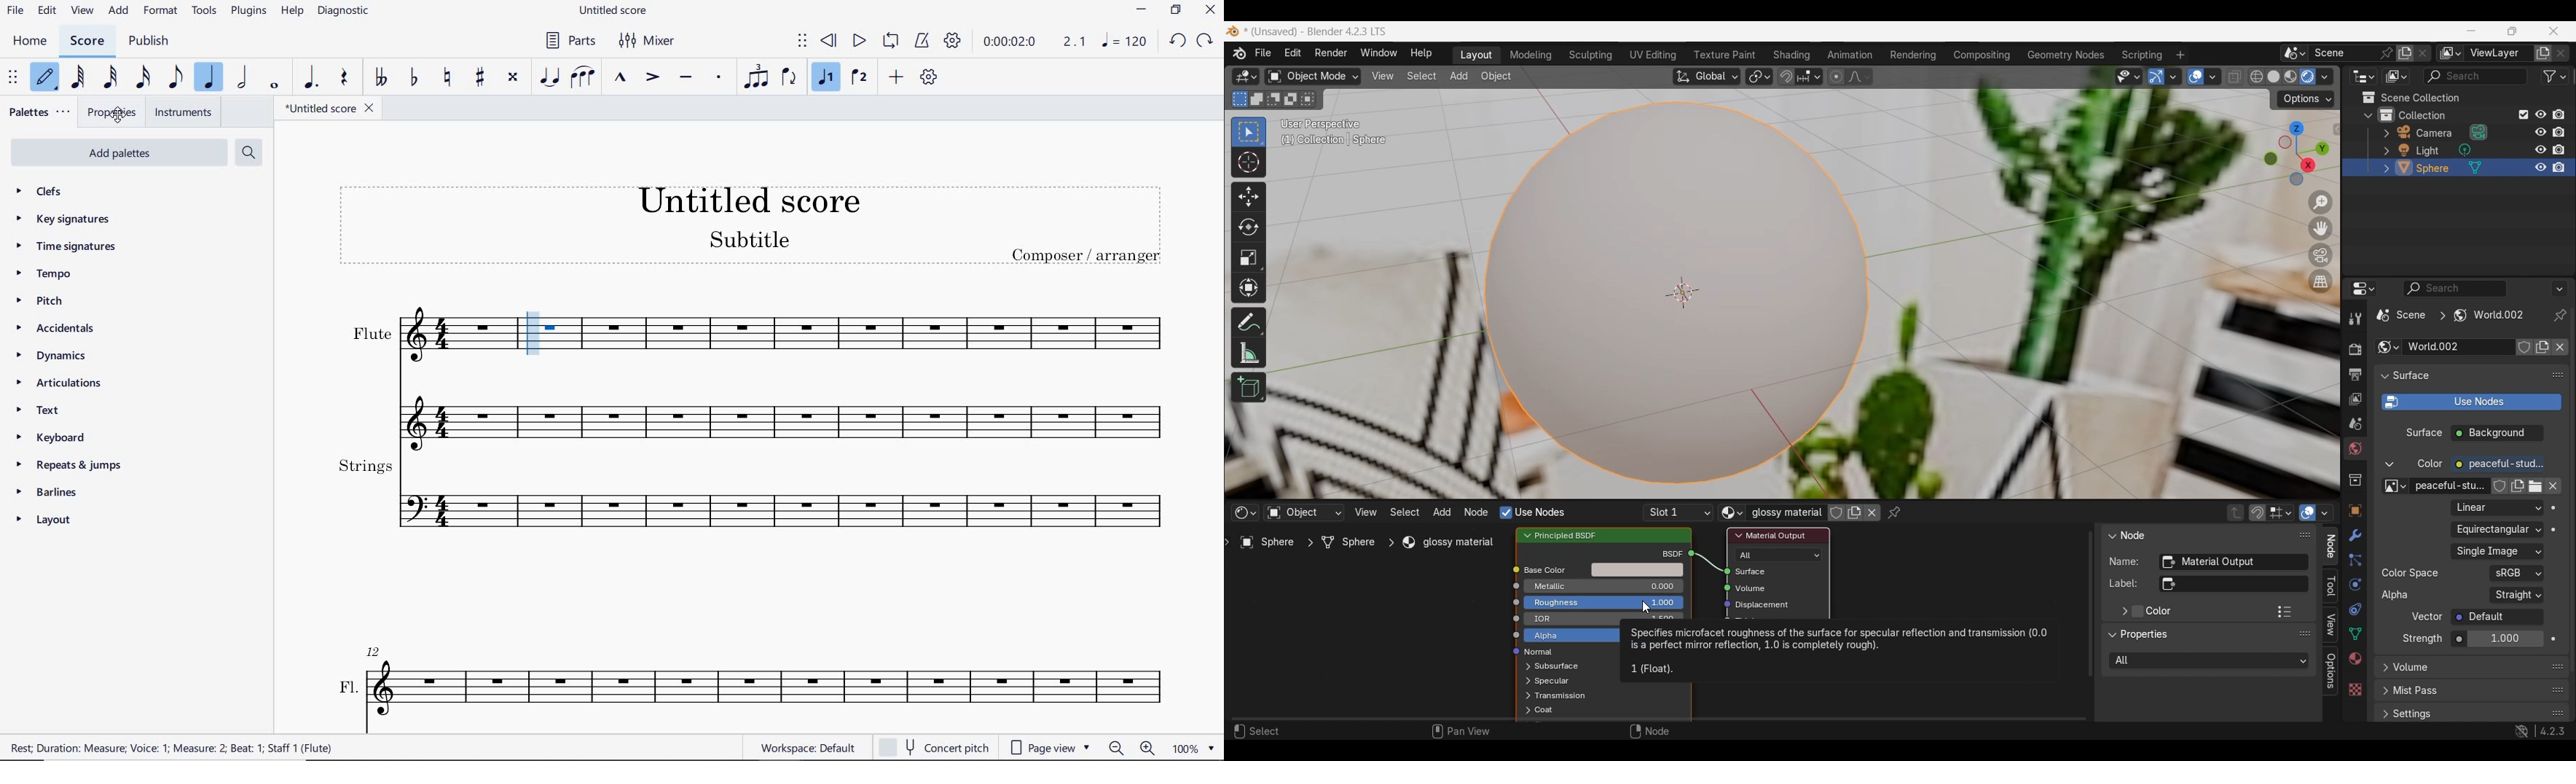  What do you see at coordinates (1524, 667) in the screenshot?
I see `Expand respective options` at bounding box center [1524, 667].